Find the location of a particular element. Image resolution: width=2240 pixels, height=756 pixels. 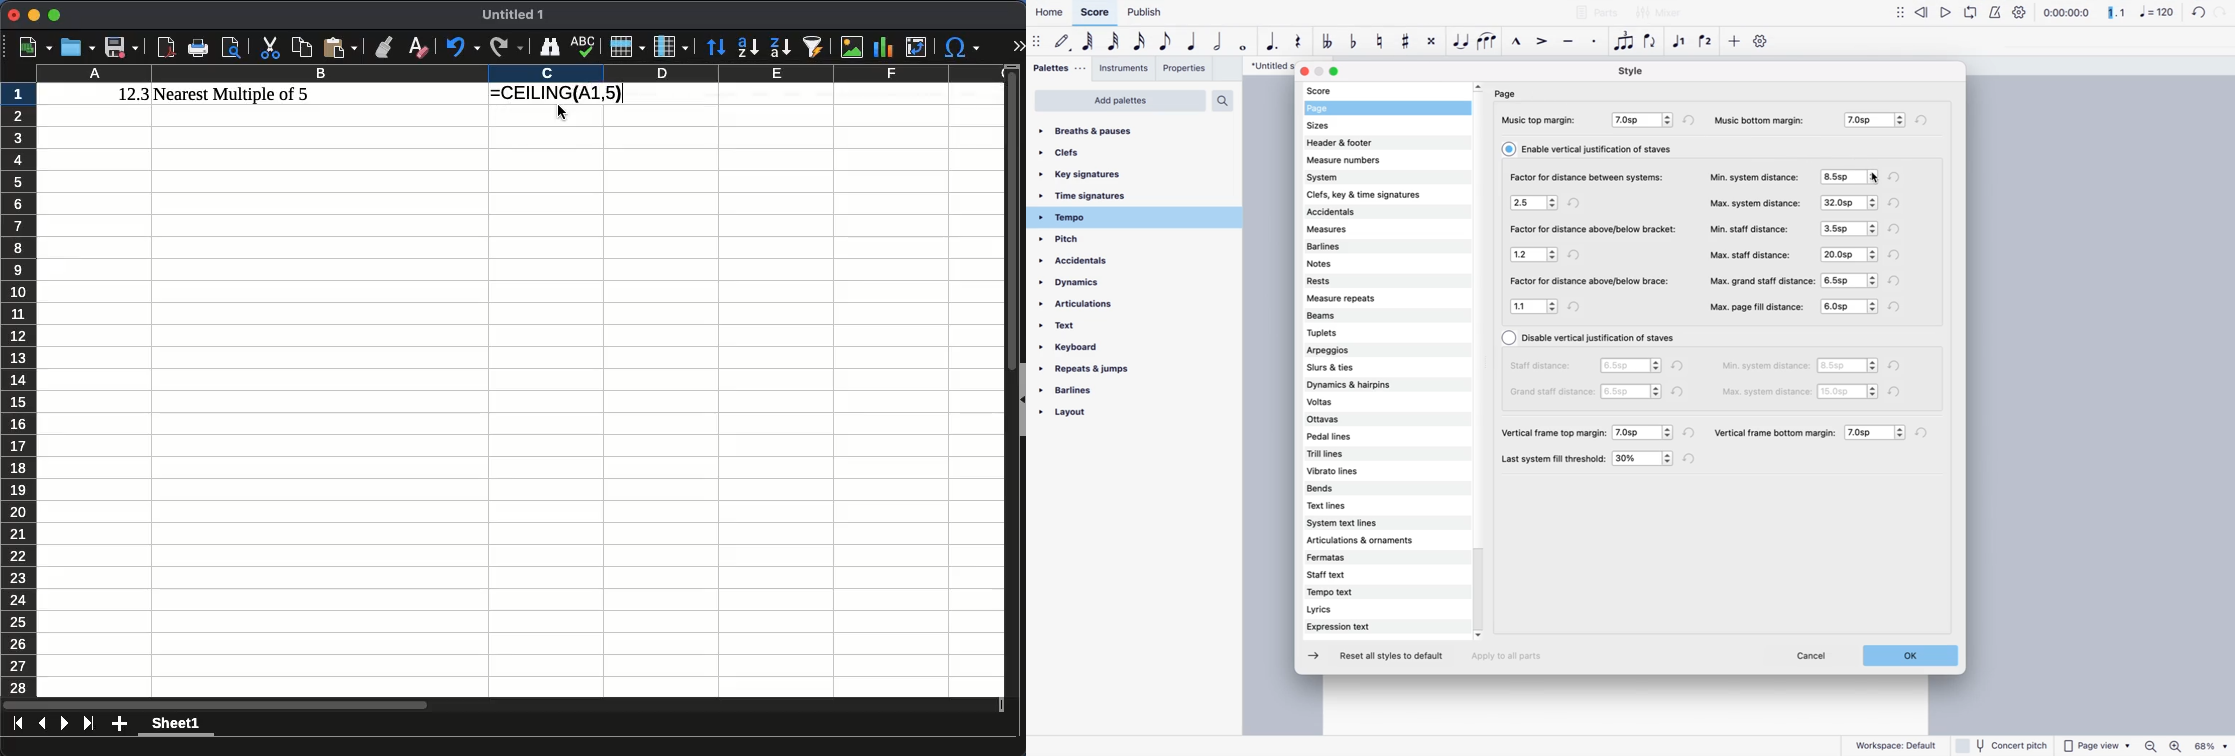

toggle sharp is located at coordinates (1408, 40).